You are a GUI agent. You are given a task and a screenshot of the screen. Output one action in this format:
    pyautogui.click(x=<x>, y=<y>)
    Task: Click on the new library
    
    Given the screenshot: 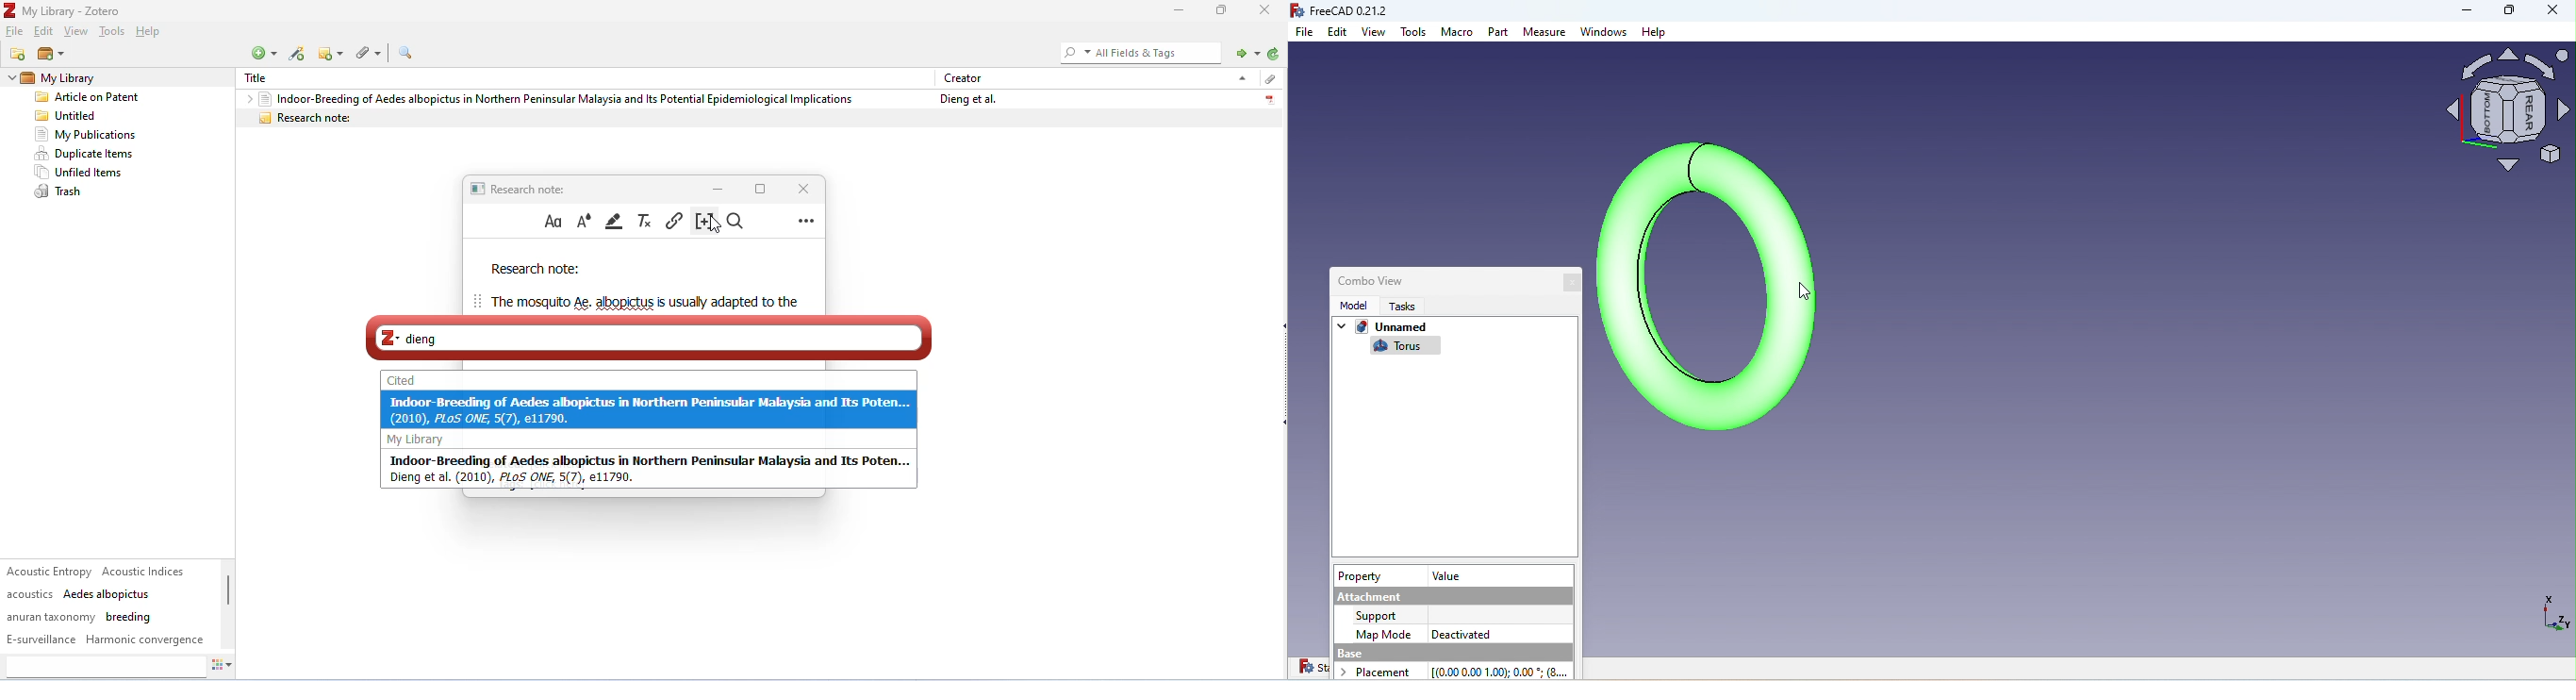 What is the action you would take?
    pyautogui.click(x=50, y=55)
    